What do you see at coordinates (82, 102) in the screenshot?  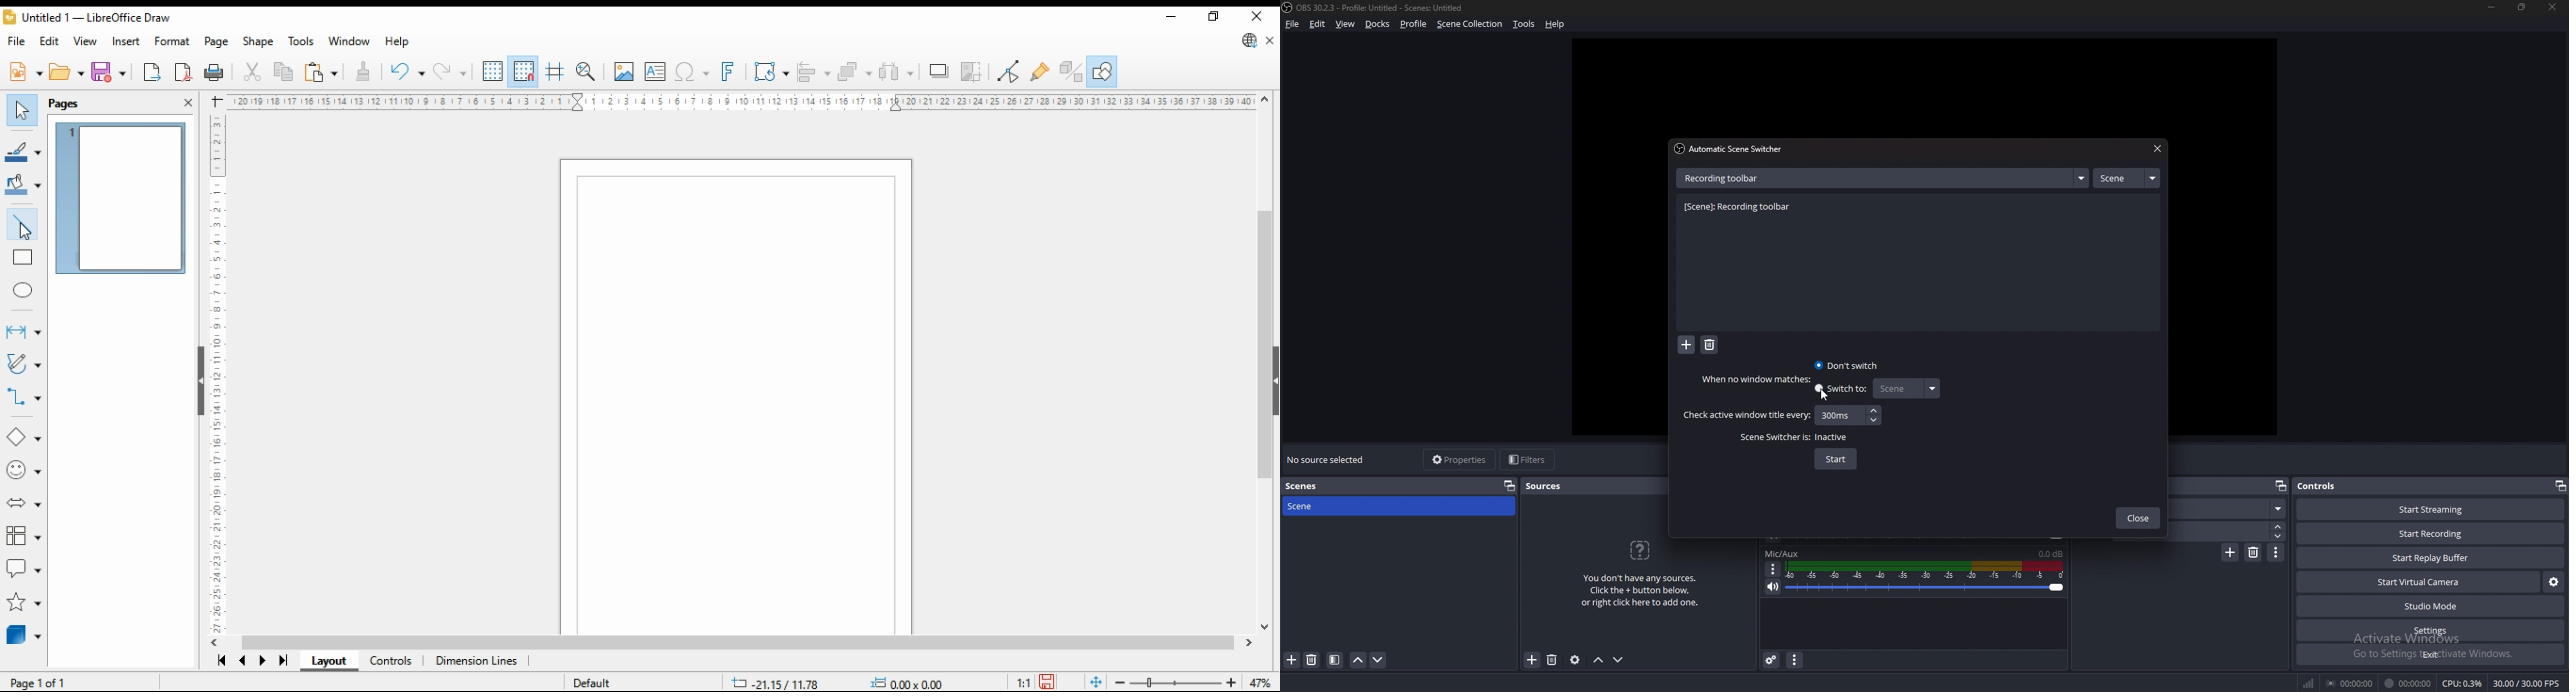 I see `pages` at bounding box center [82, 102].